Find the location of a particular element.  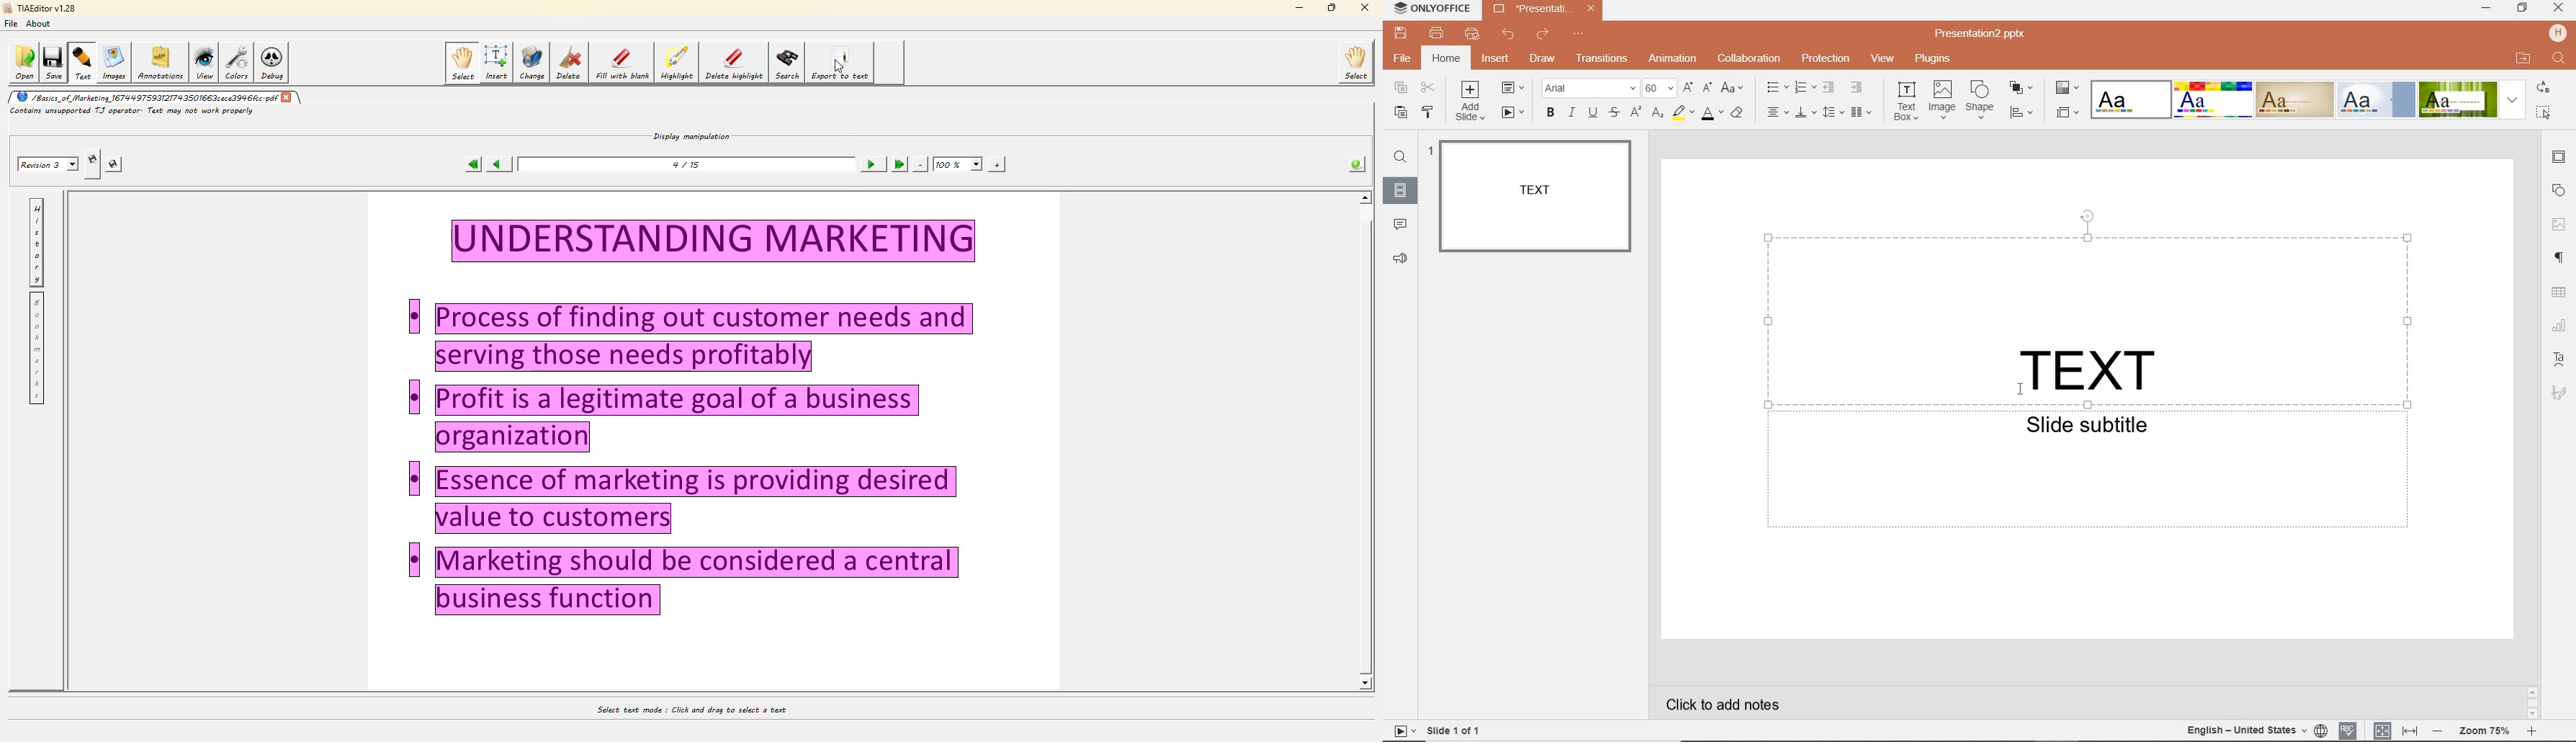

ZOOM is located at coordinates (2483, 731).